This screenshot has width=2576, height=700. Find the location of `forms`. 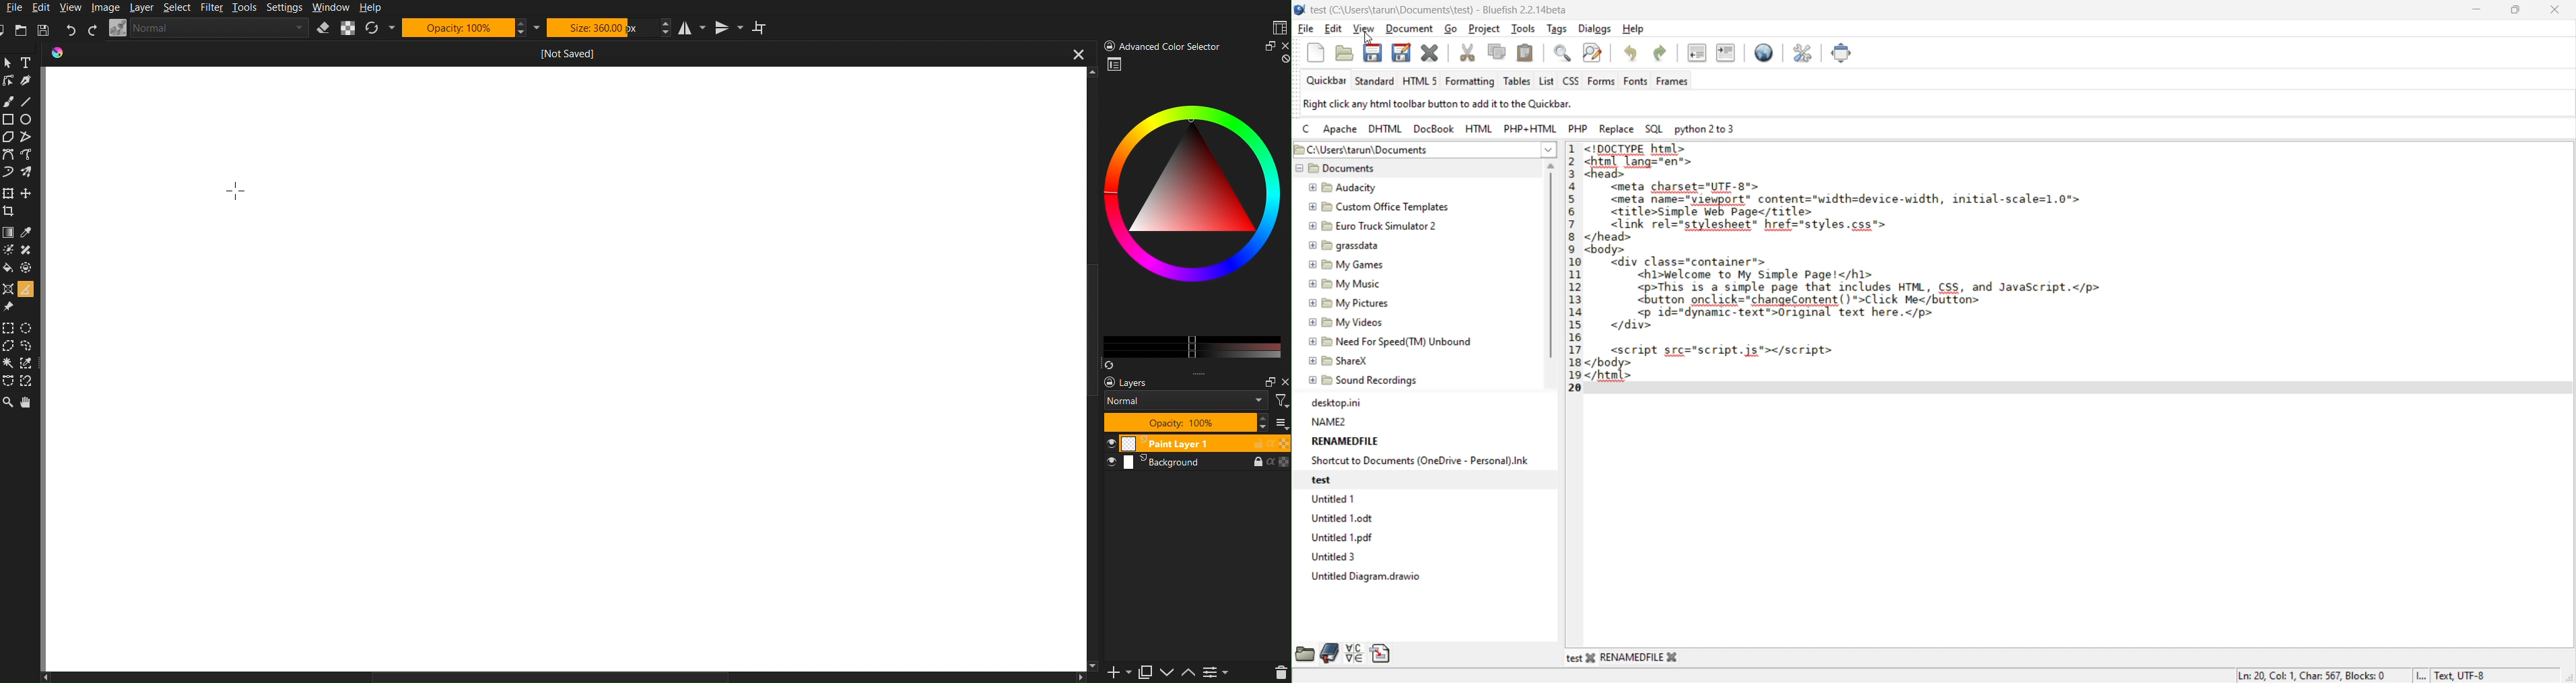

forms is located at coordinates (1601, 82).